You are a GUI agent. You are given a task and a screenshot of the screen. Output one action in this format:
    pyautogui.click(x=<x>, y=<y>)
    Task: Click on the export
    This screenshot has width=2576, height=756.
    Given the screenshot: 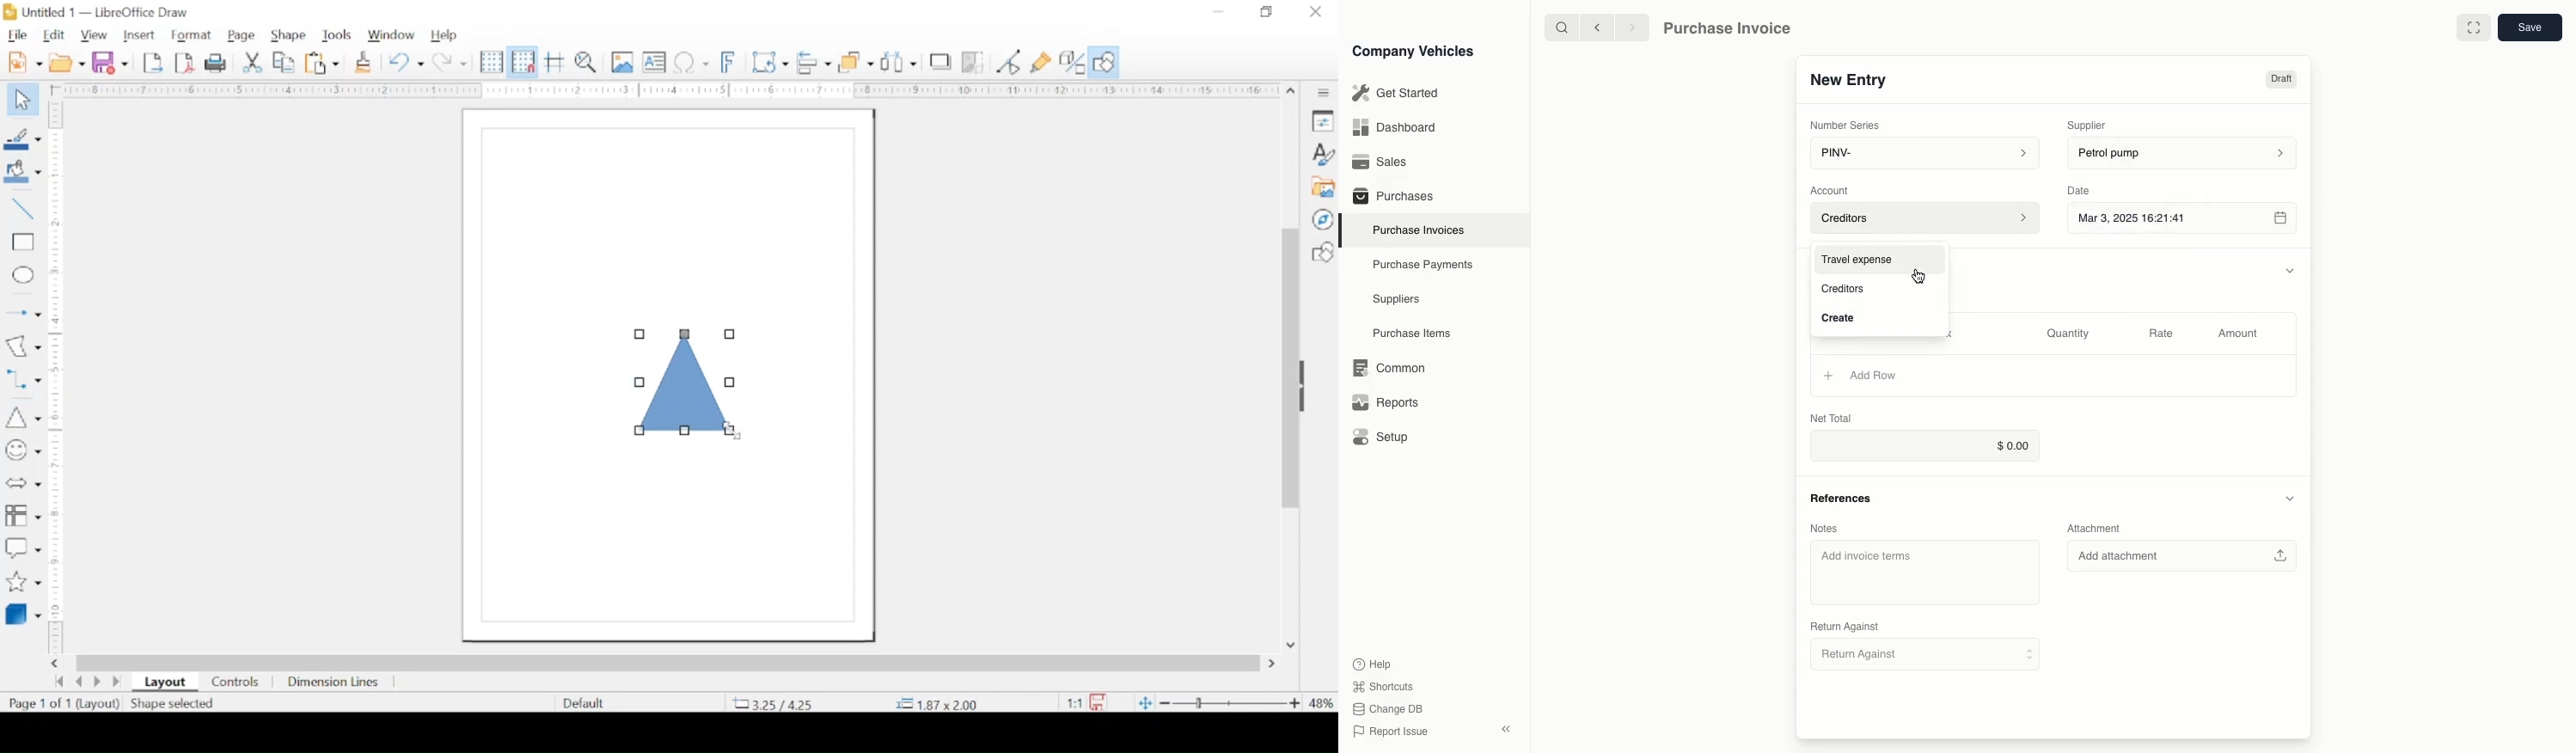 What is the action you would take?
    pyautogui.click(x=153, y=63)
    